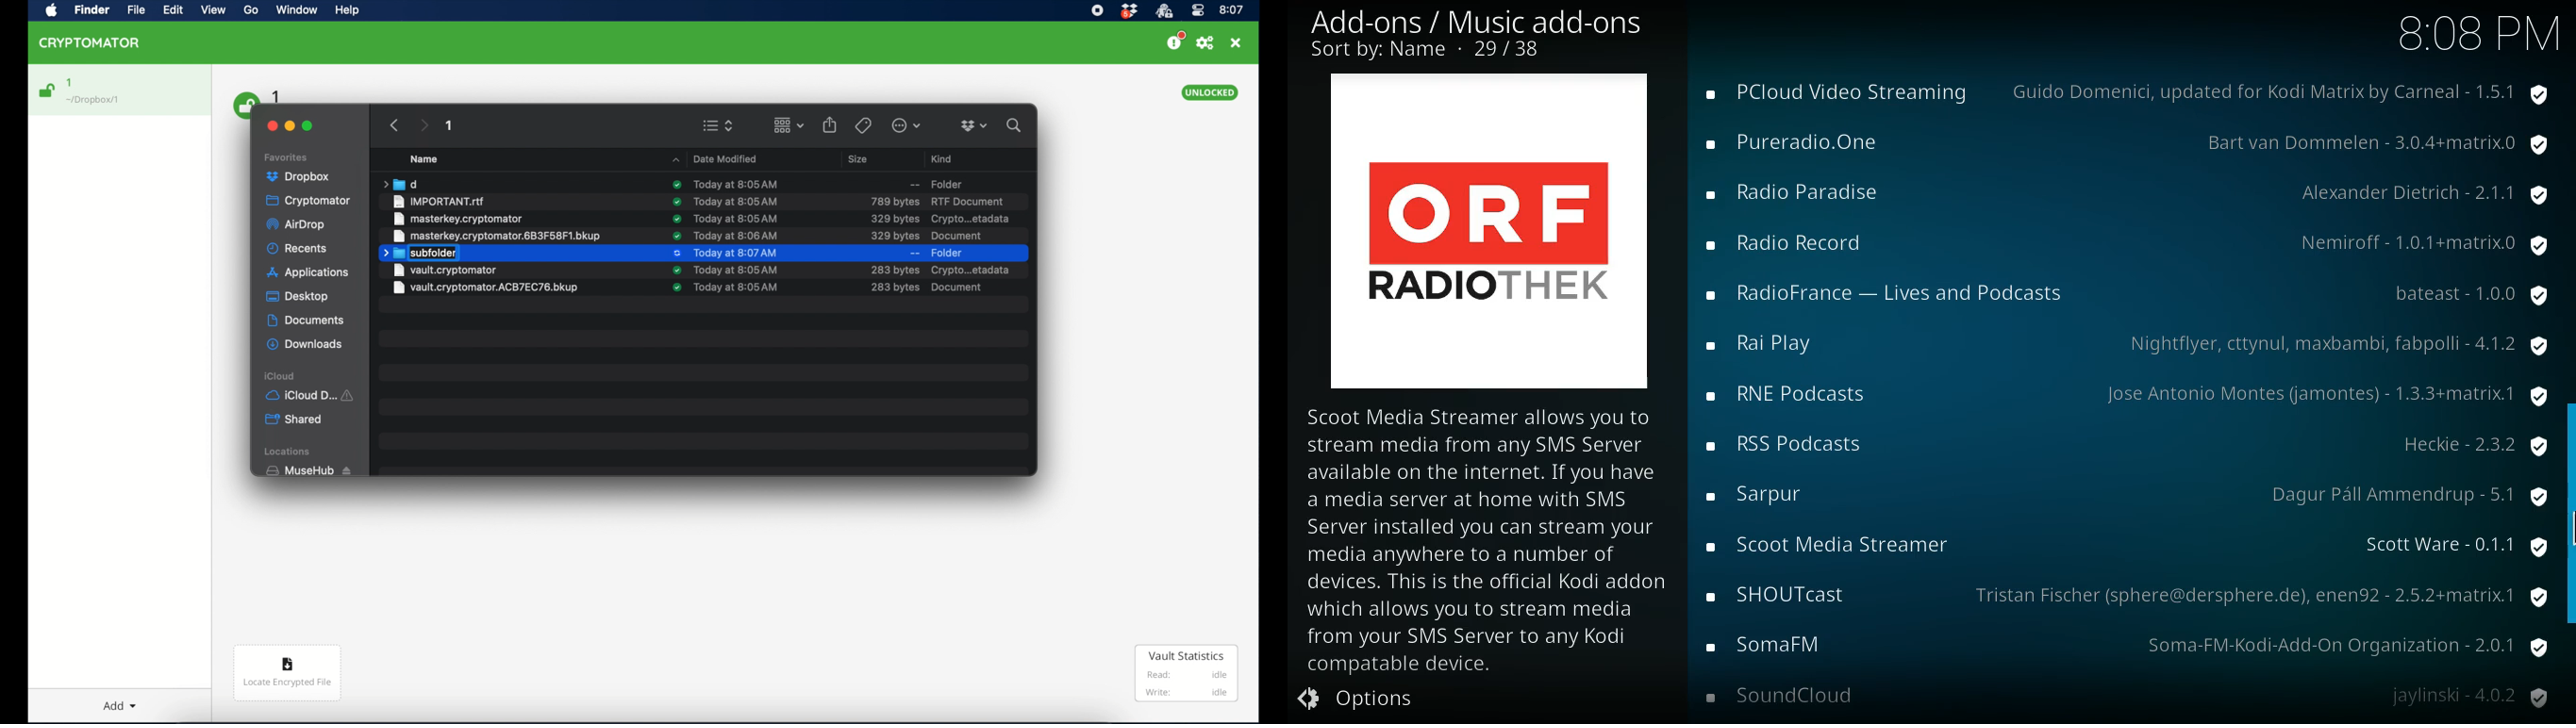 The image size is (2576, 728). What do you see at coordinates (1796, 144) in the screenshot?
I see `add-on` at bounding box center [1796, 144].